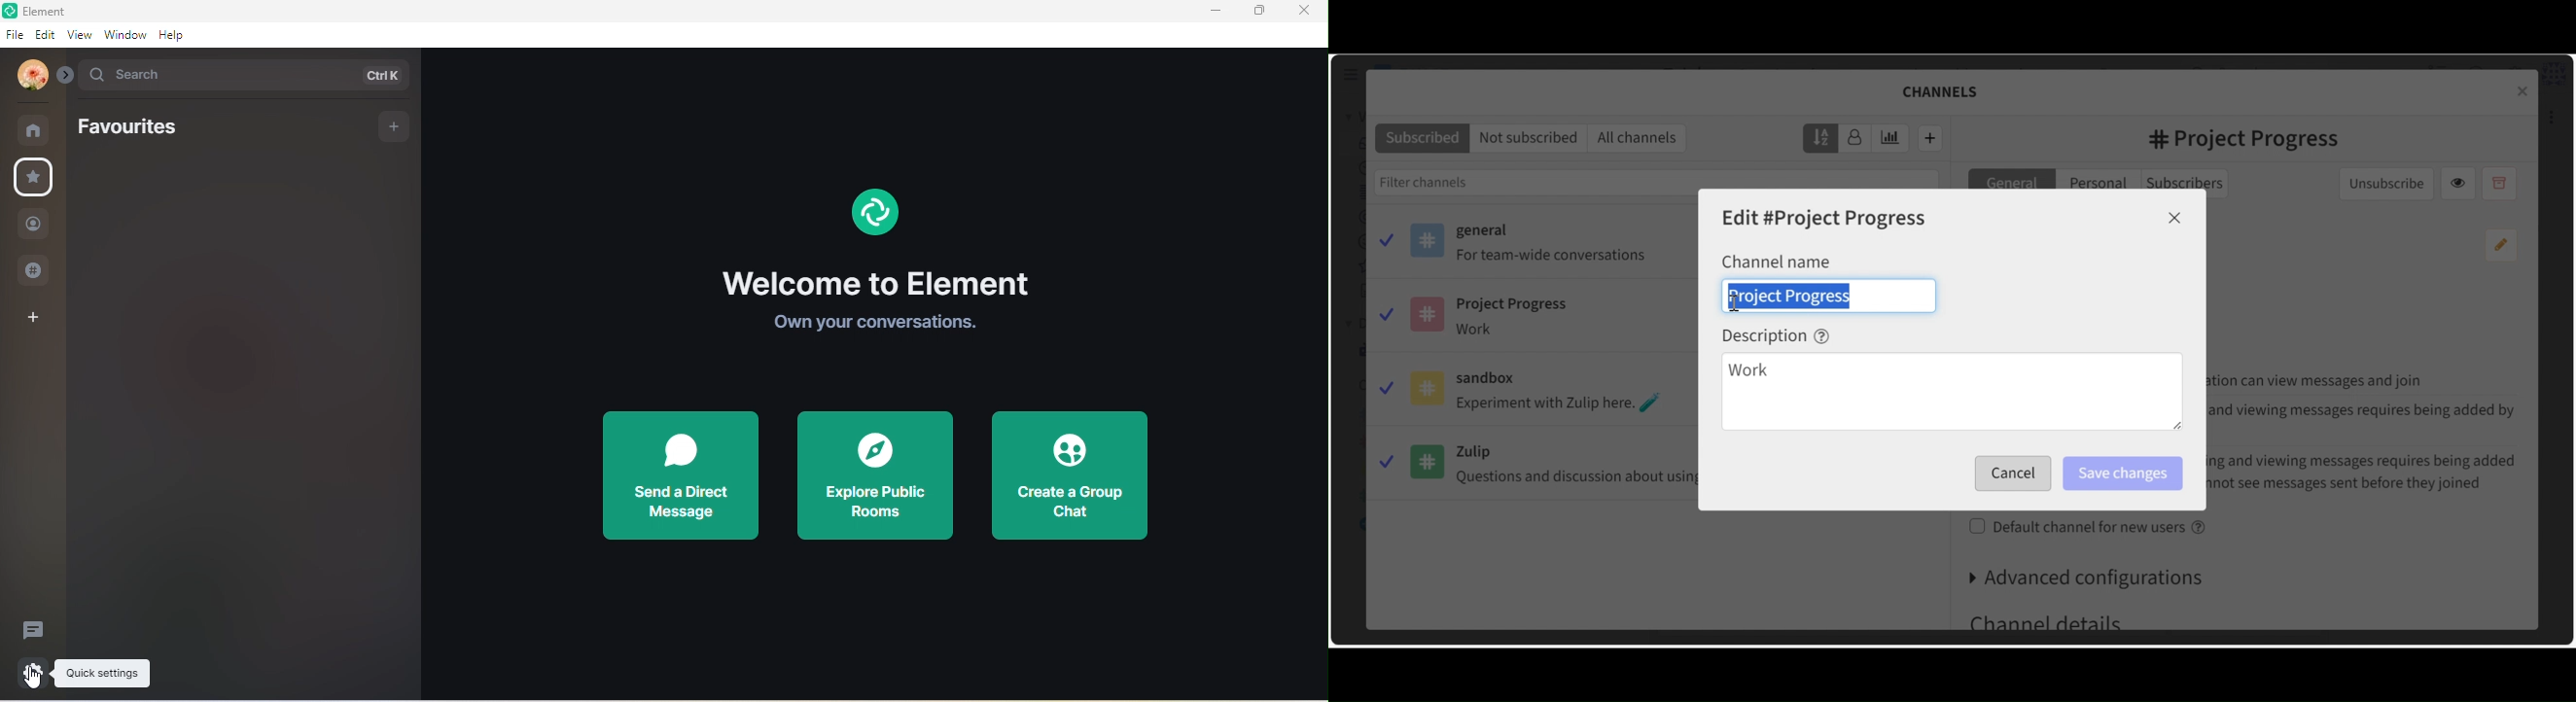  Describe the element at coordinates (2175, 218) in the screenshot. I see `Close` at that location.